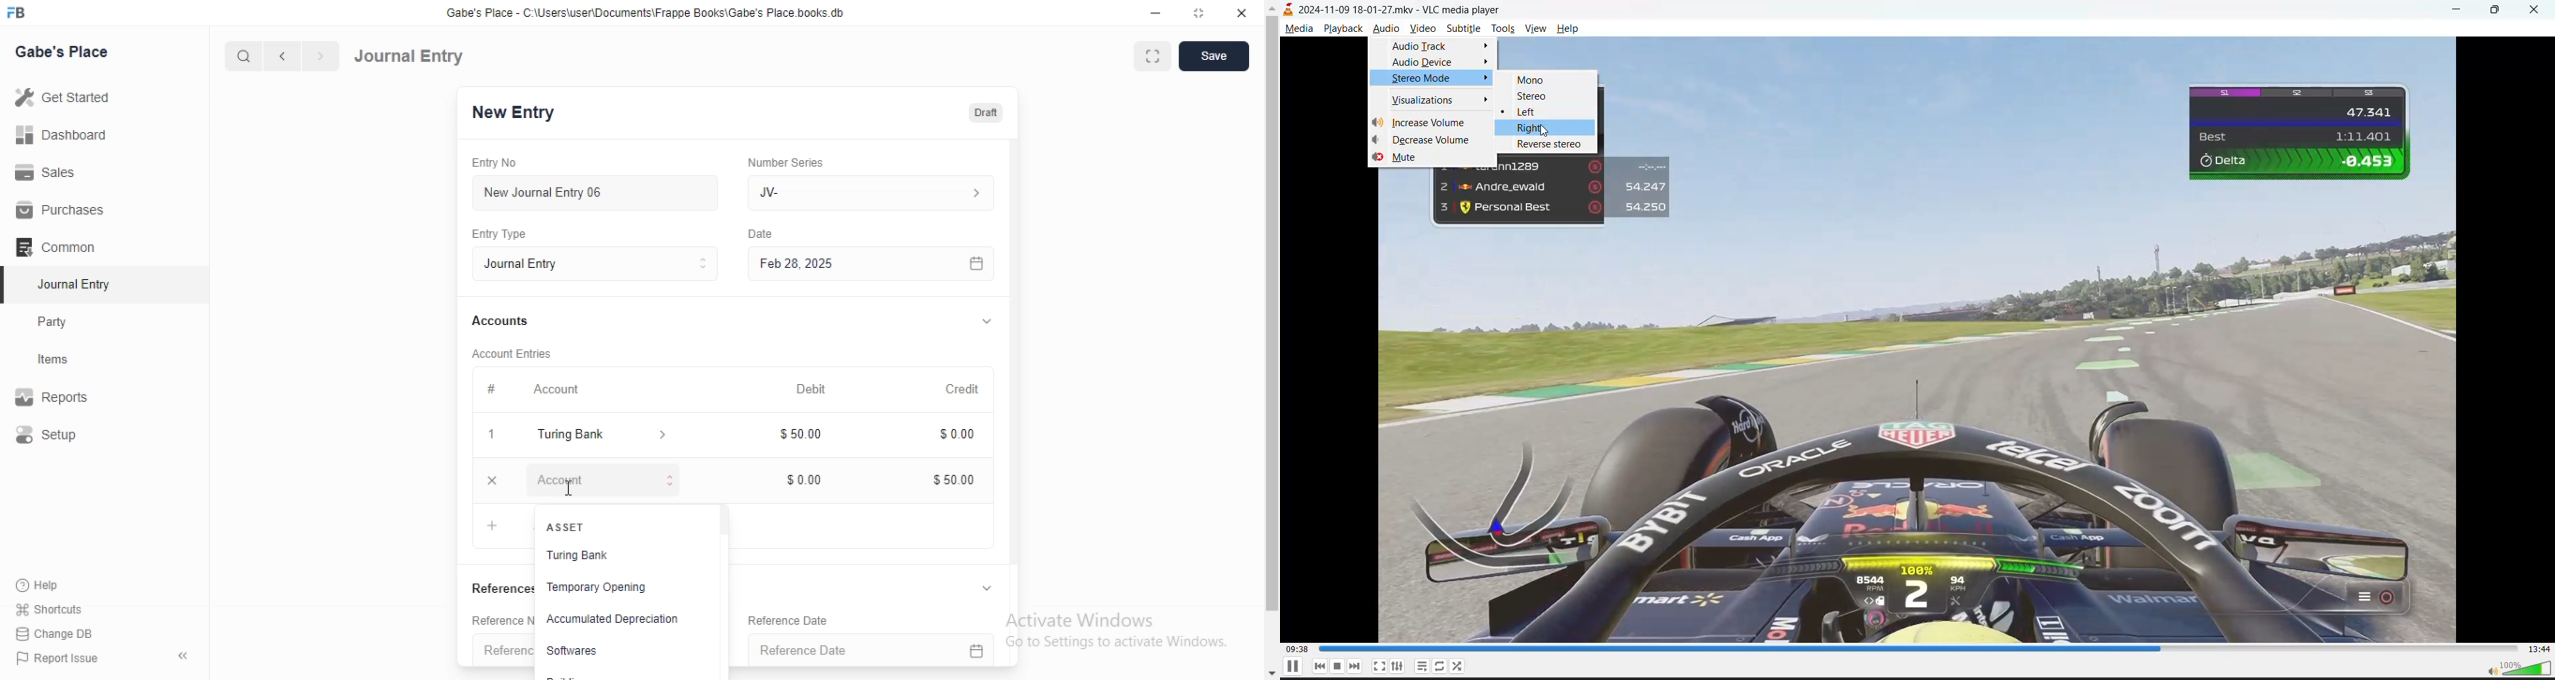  I want to click on calender, so click(984, 263).